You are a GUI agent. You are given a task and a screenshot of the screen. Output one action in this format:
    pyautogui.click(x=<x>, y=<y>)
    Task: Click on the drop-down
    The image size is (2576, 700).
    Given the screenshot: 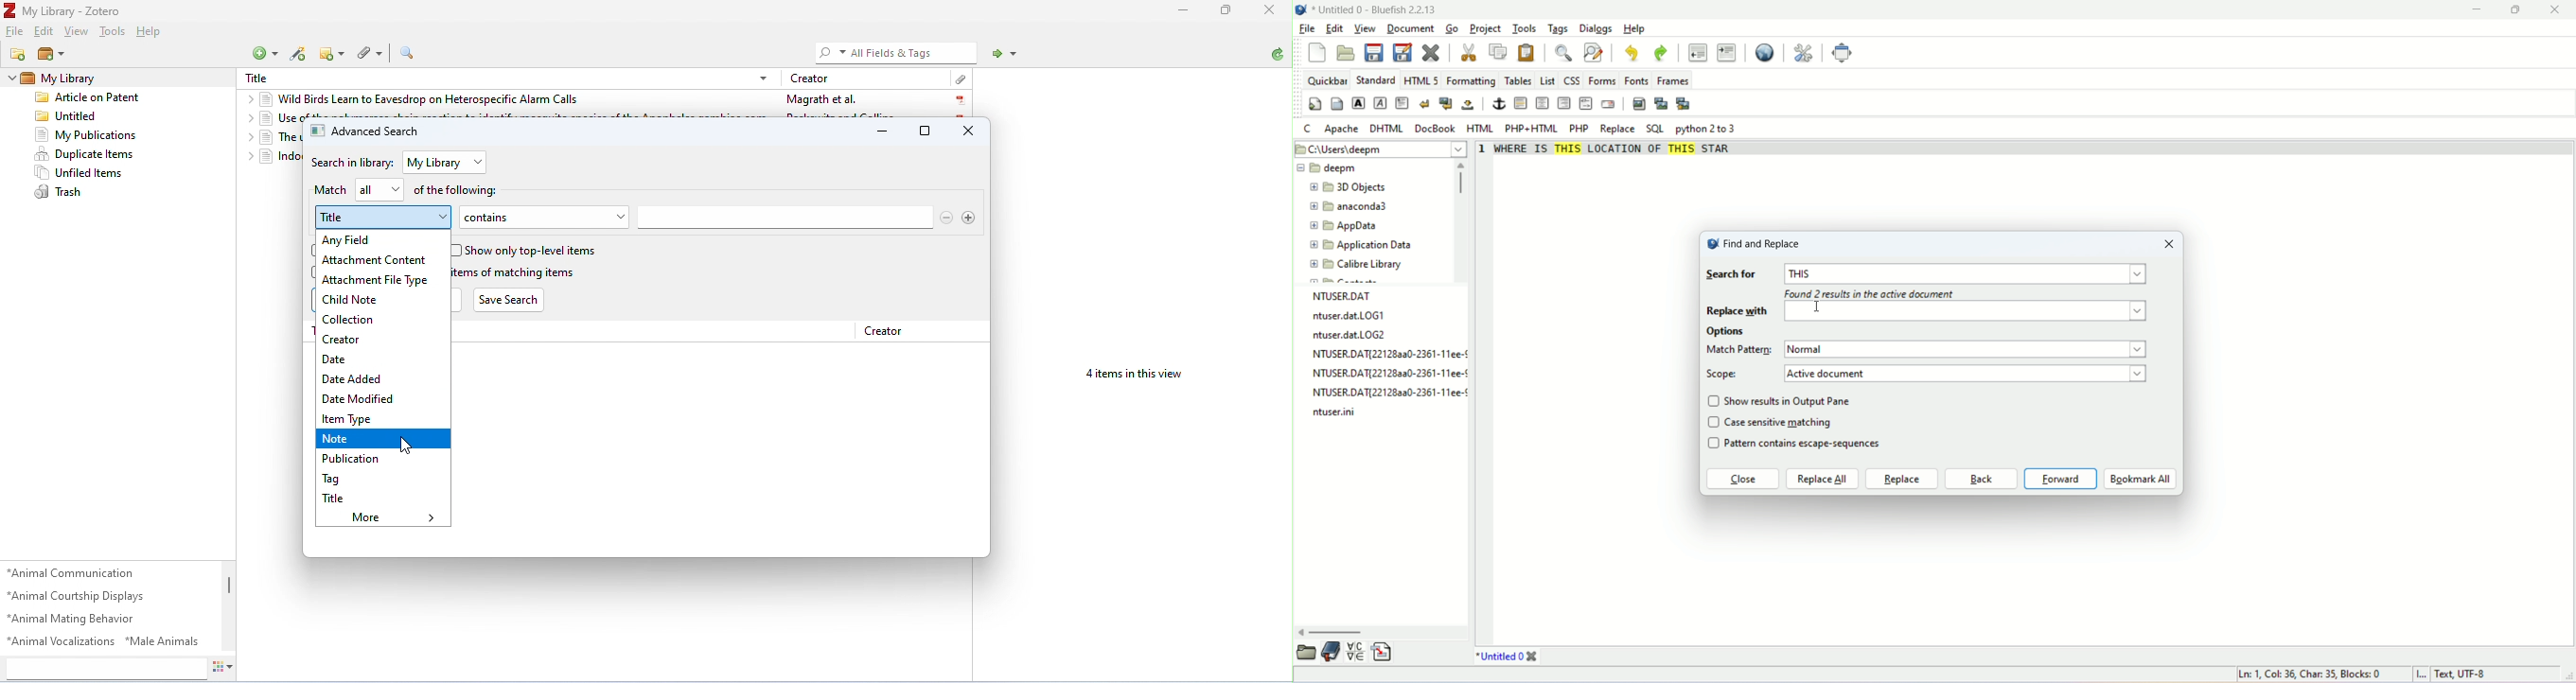 What is the action you would take?
    pyautogui.click(x=245, y=156)
    